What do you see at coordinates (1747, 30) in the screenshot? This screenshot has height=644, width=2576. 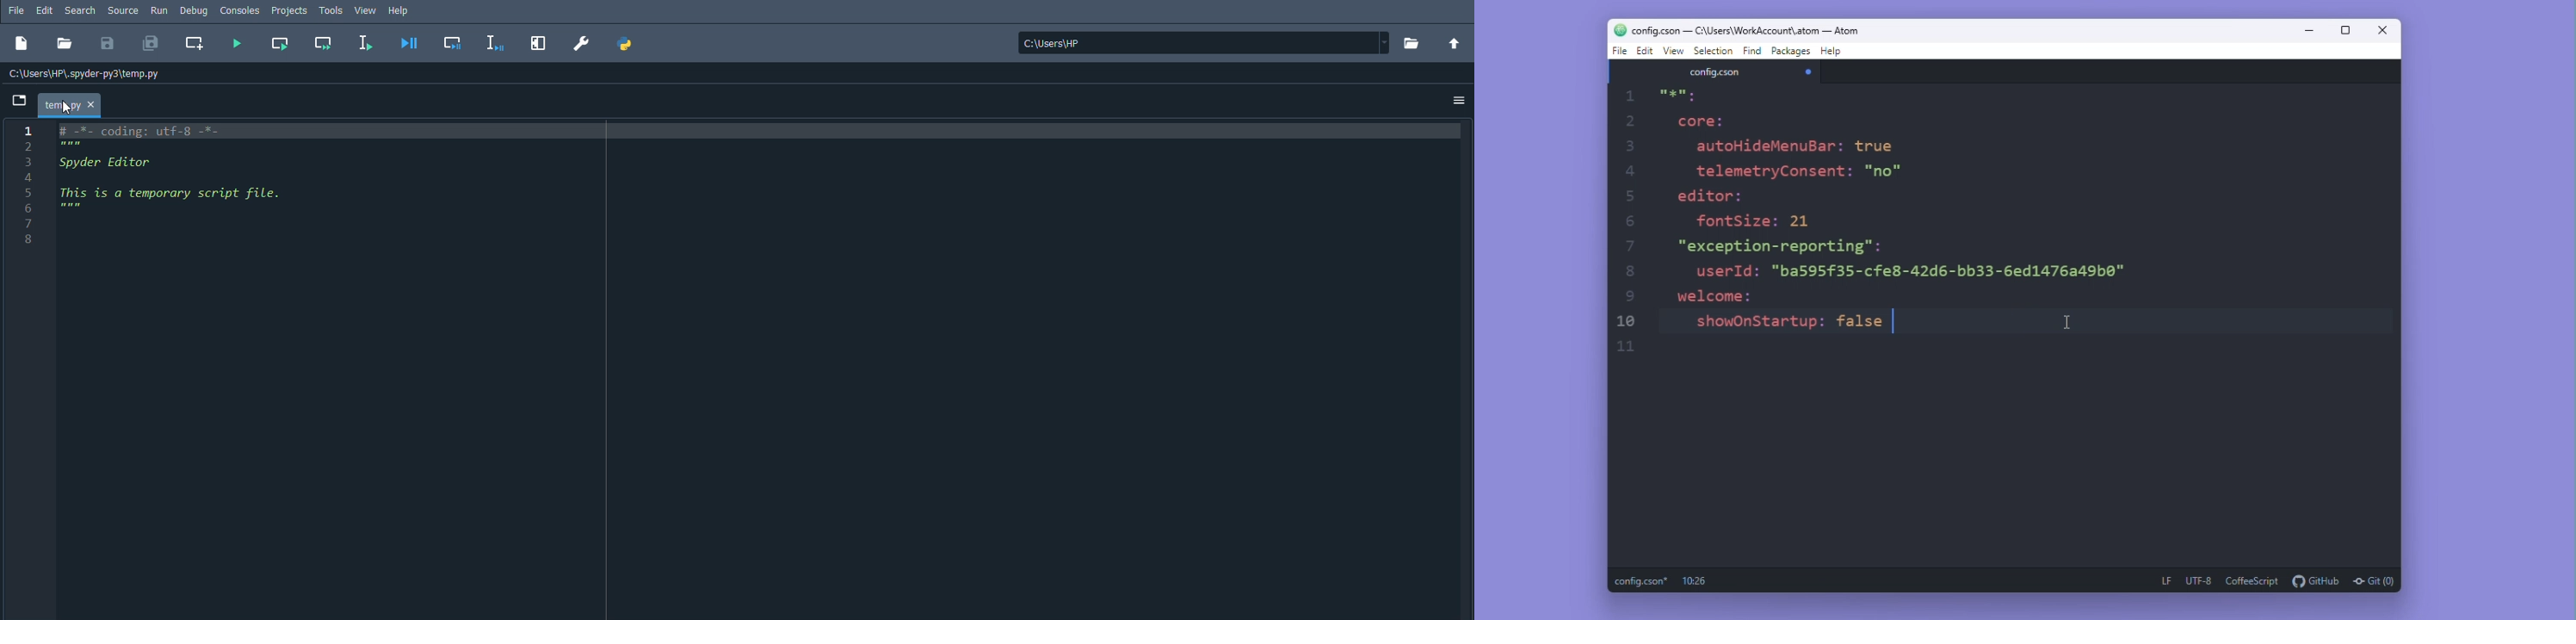 I see `configcson - C :\users\workaccount\atom-atom` at bounding box center [1747, 30].